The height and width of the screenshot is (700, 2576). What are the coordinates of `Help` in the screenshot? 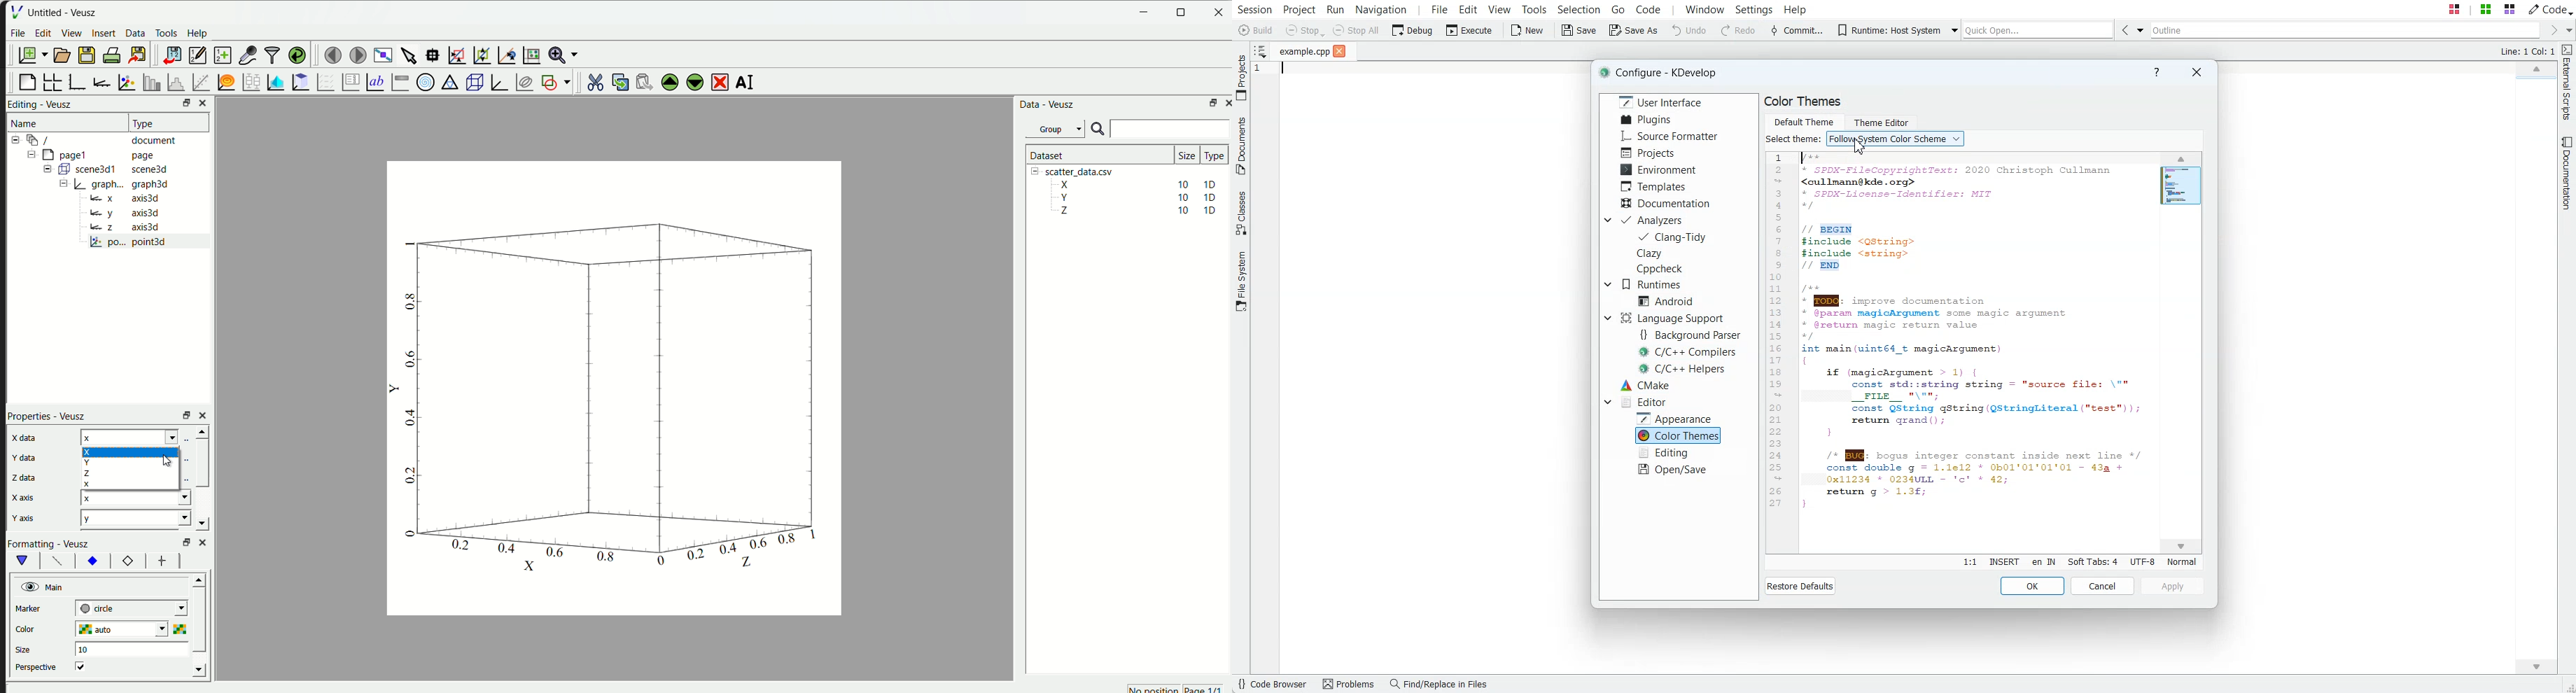 It's located at (197, 32).